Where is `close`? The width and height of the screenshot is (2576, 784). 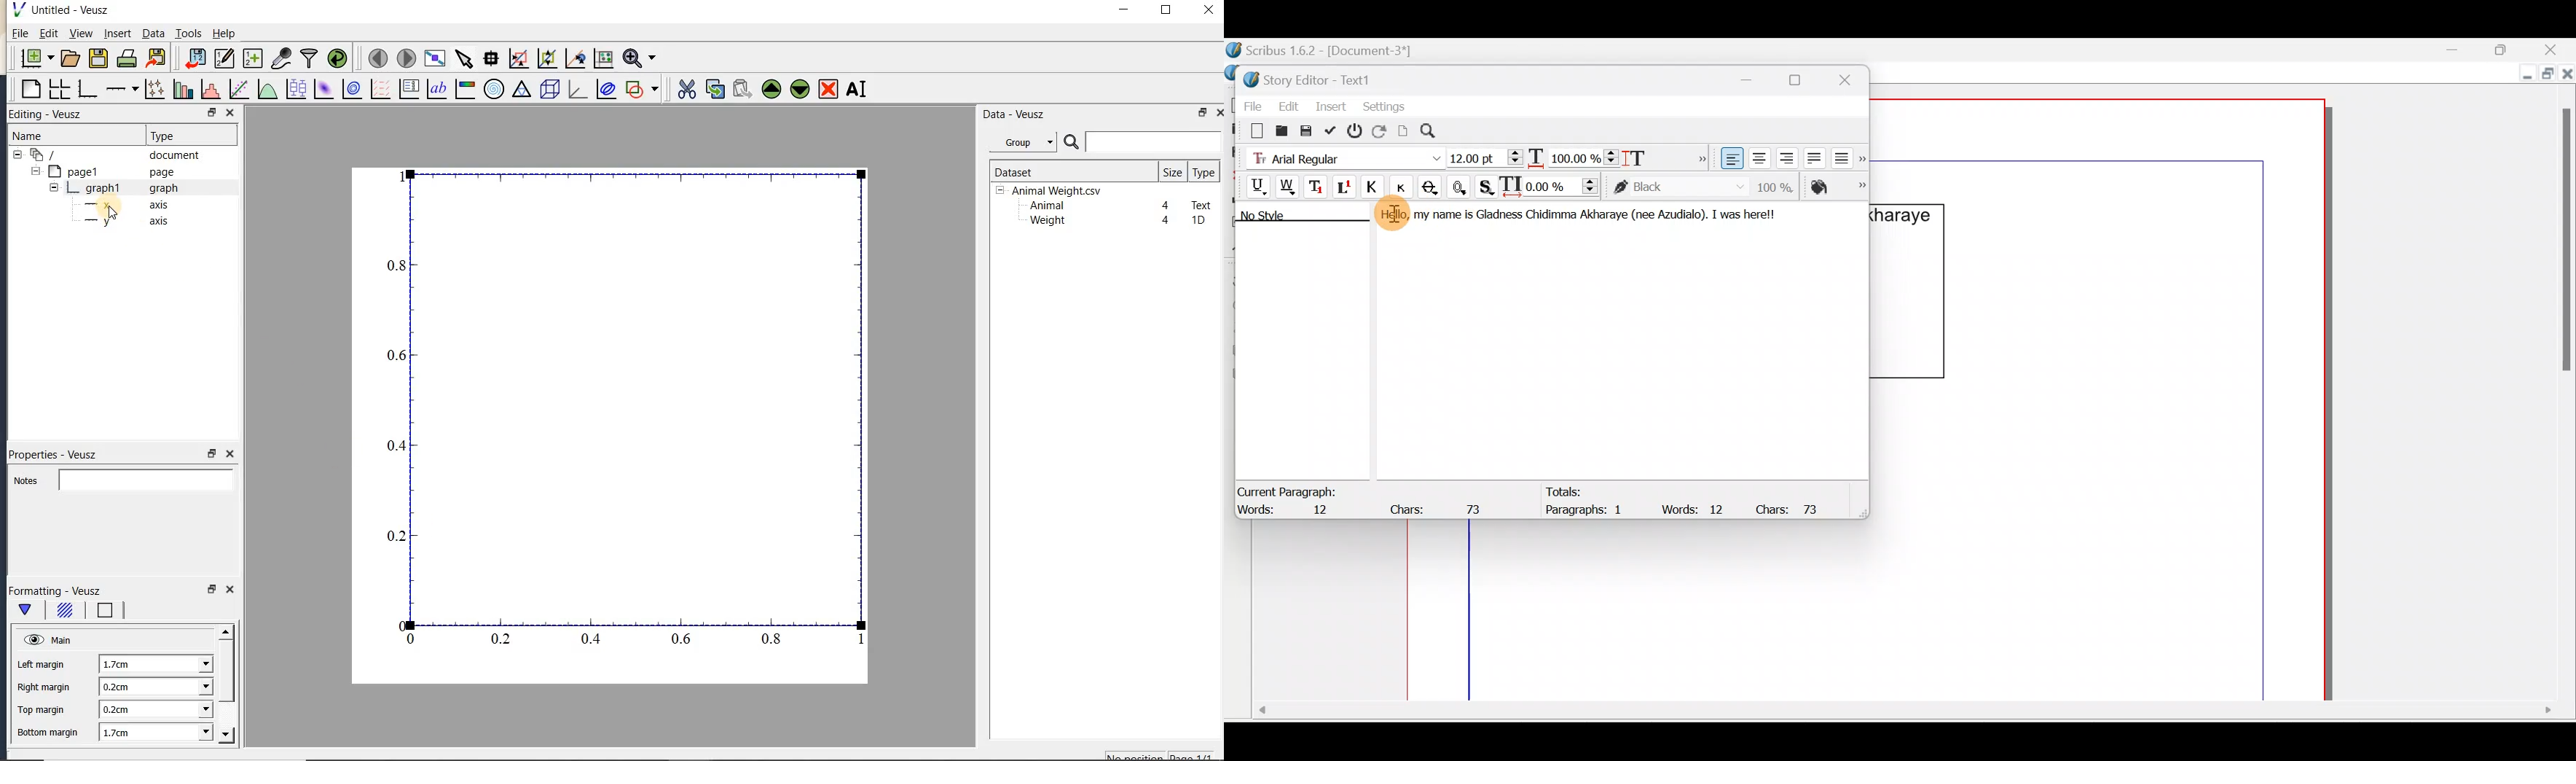
close is located at coordinates (230, 590).